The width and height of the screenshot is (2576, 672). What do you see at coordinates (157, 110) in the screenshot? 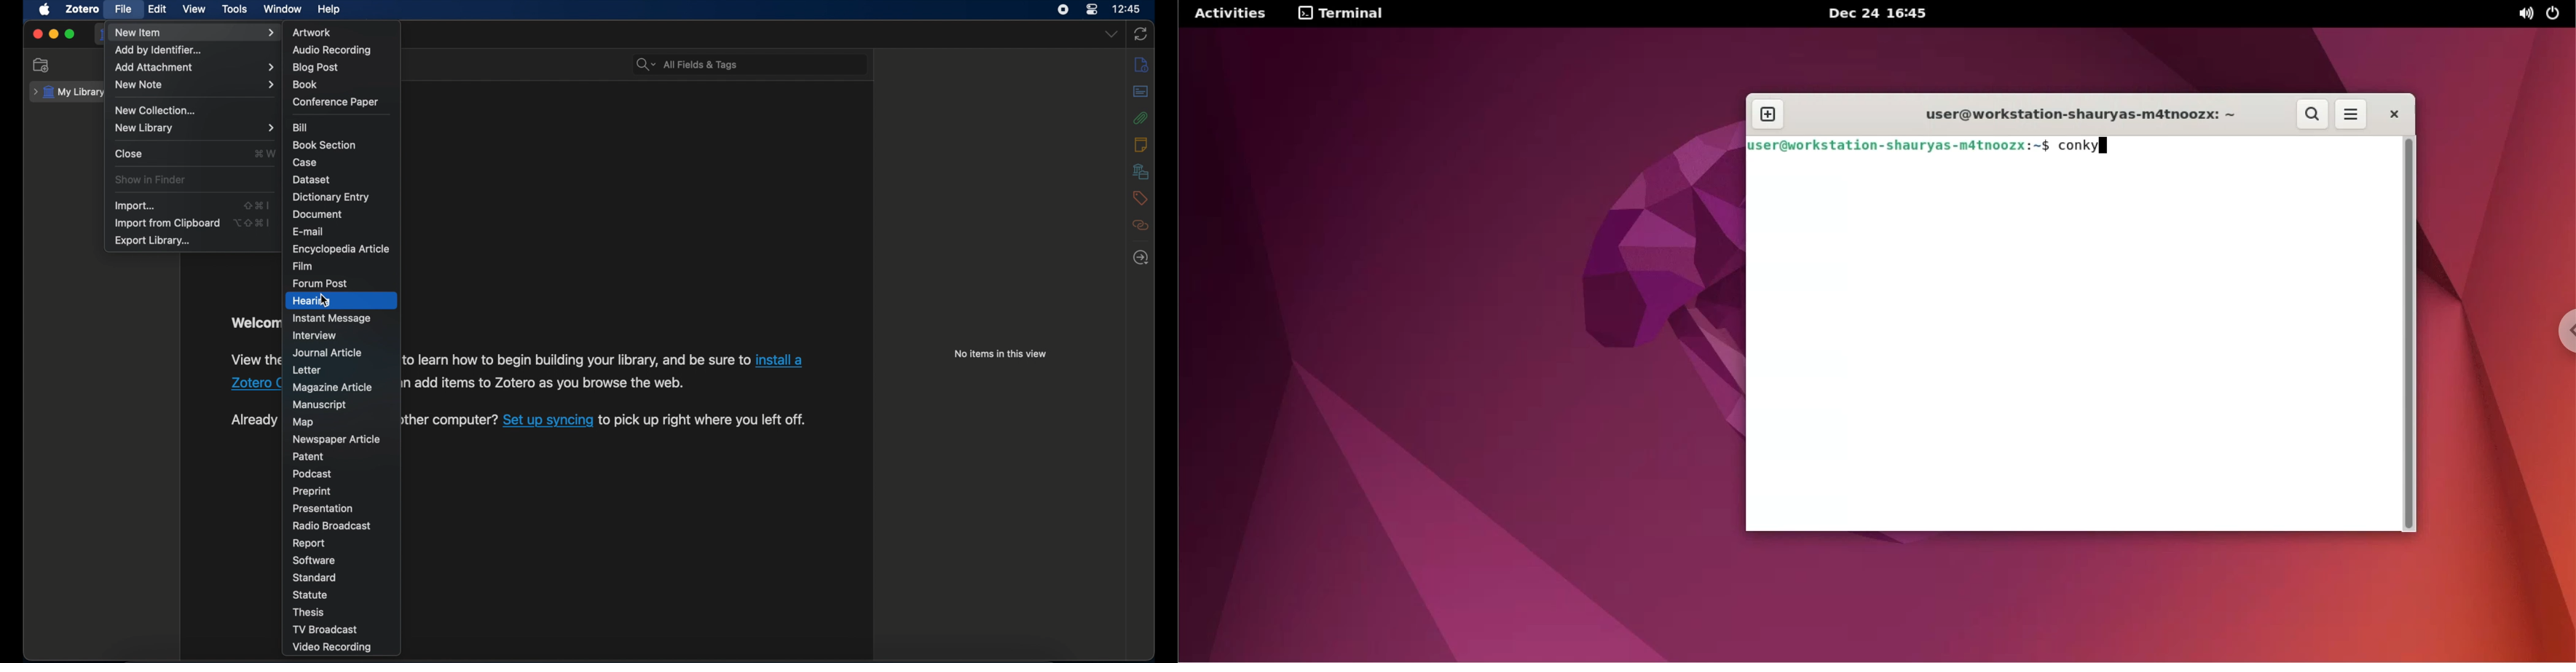
I see `new collection` at bounding box center [157, 110].